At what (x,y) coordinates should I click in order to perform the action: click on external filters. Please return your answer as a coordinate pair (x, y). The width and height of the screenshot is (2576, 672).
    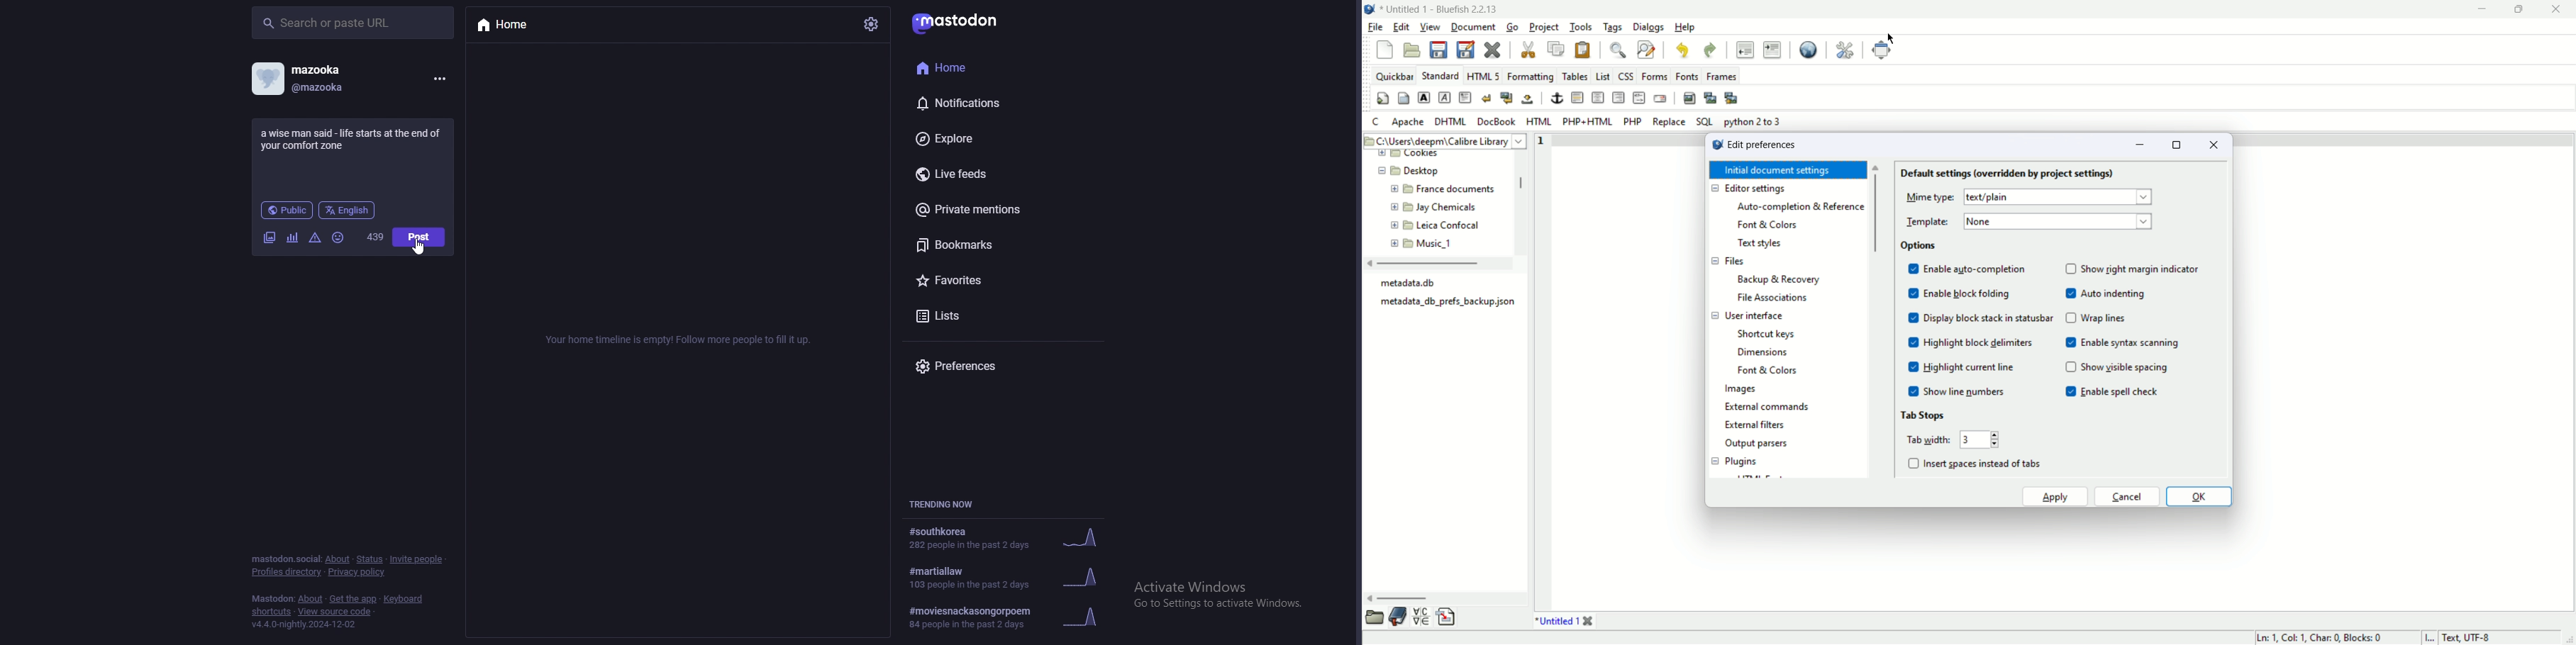
    Looking at the image, I should click on (1765, 426).